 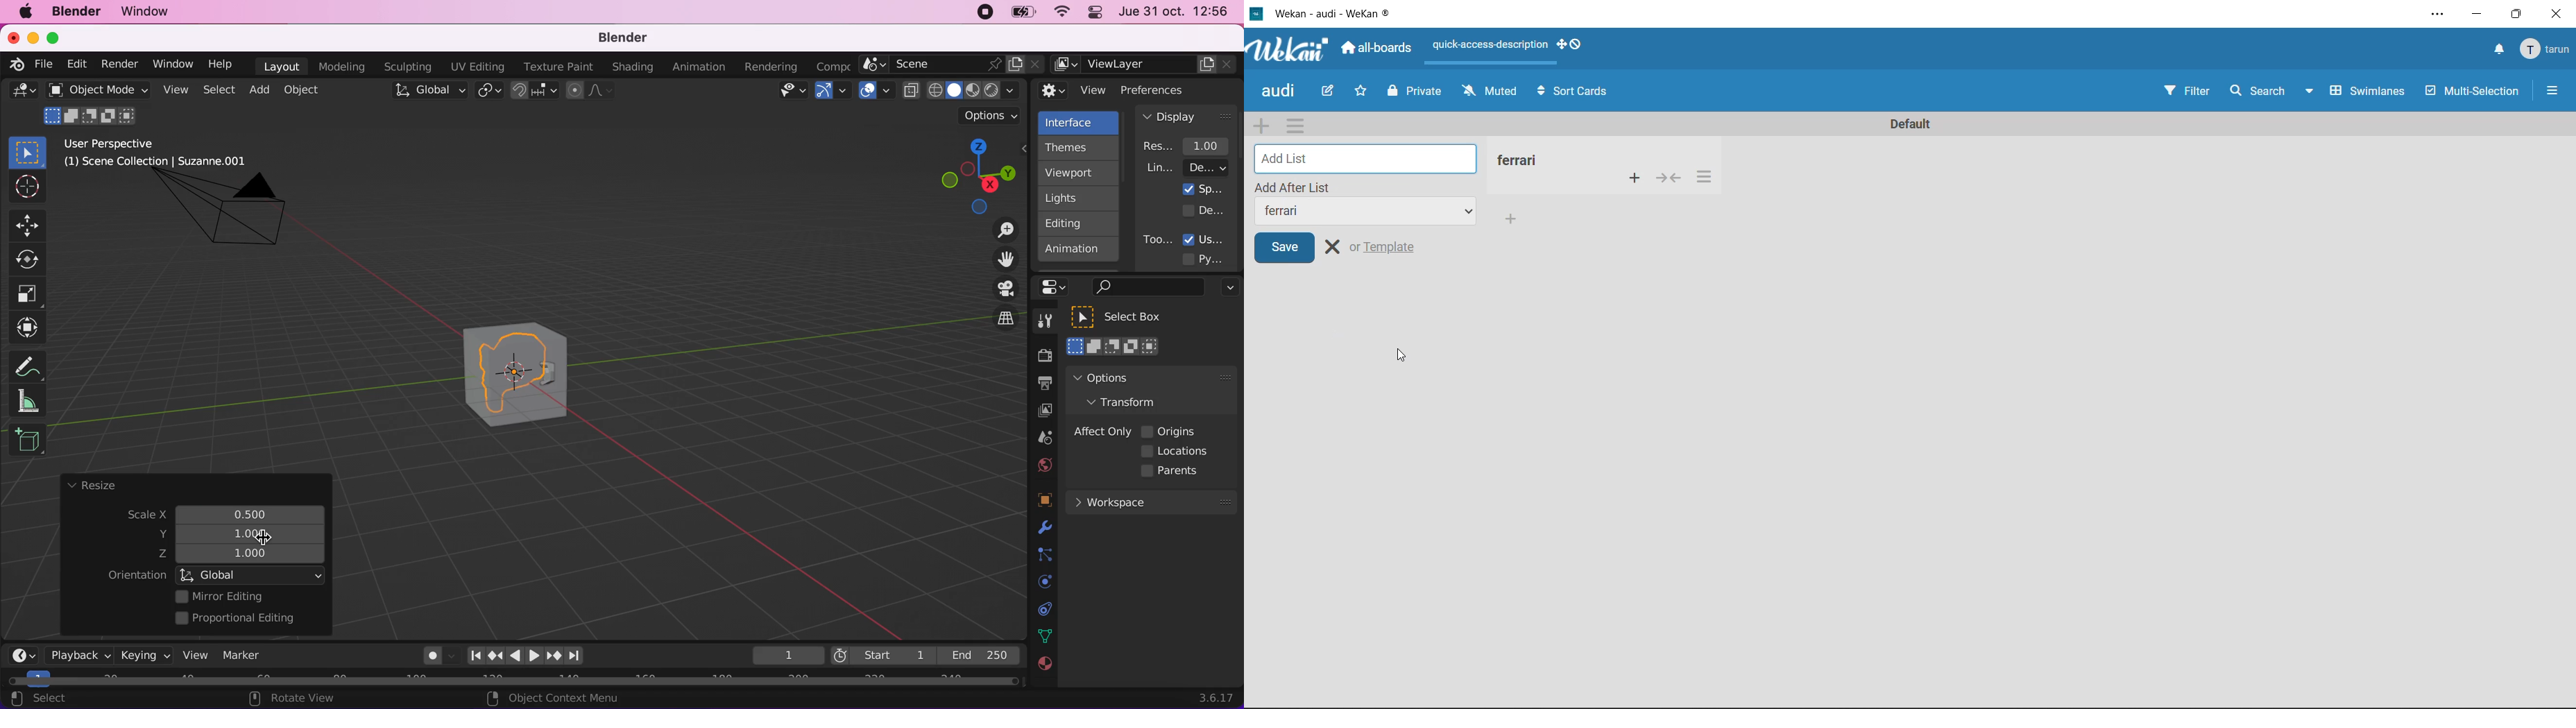 What do you see at coordinates (536, 90) in the screenshot?
I see `snap` at bounding box center [536, 90].